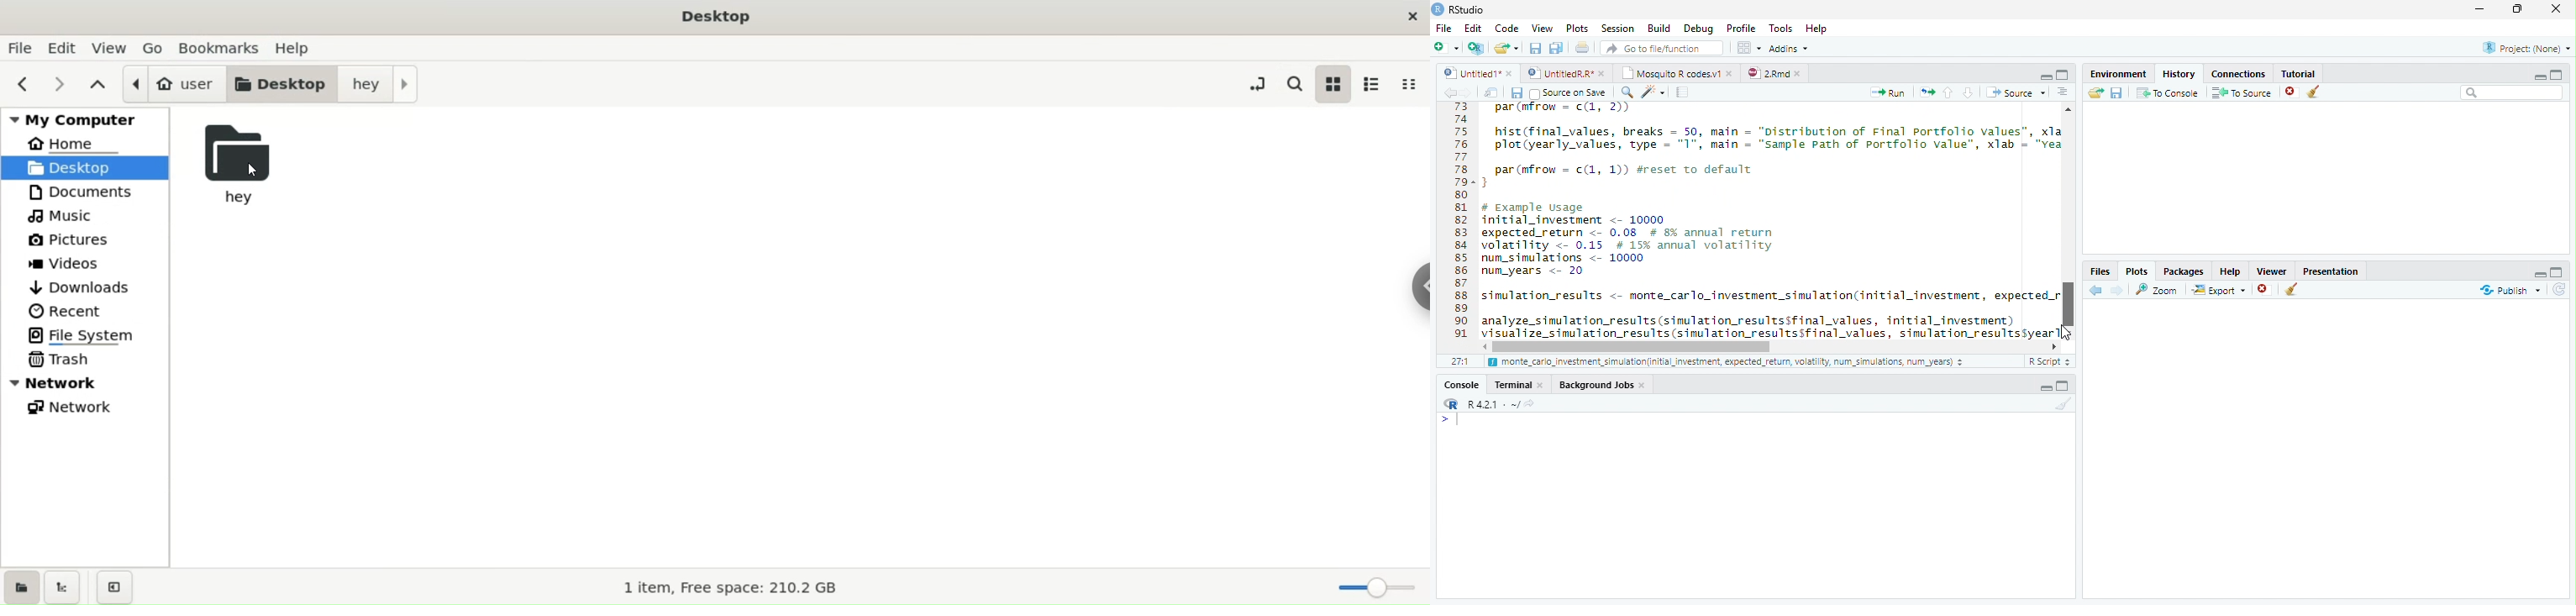  Describe the element at coordinates (1534, 48) in the screenshot. I see `Save current file` at that location.